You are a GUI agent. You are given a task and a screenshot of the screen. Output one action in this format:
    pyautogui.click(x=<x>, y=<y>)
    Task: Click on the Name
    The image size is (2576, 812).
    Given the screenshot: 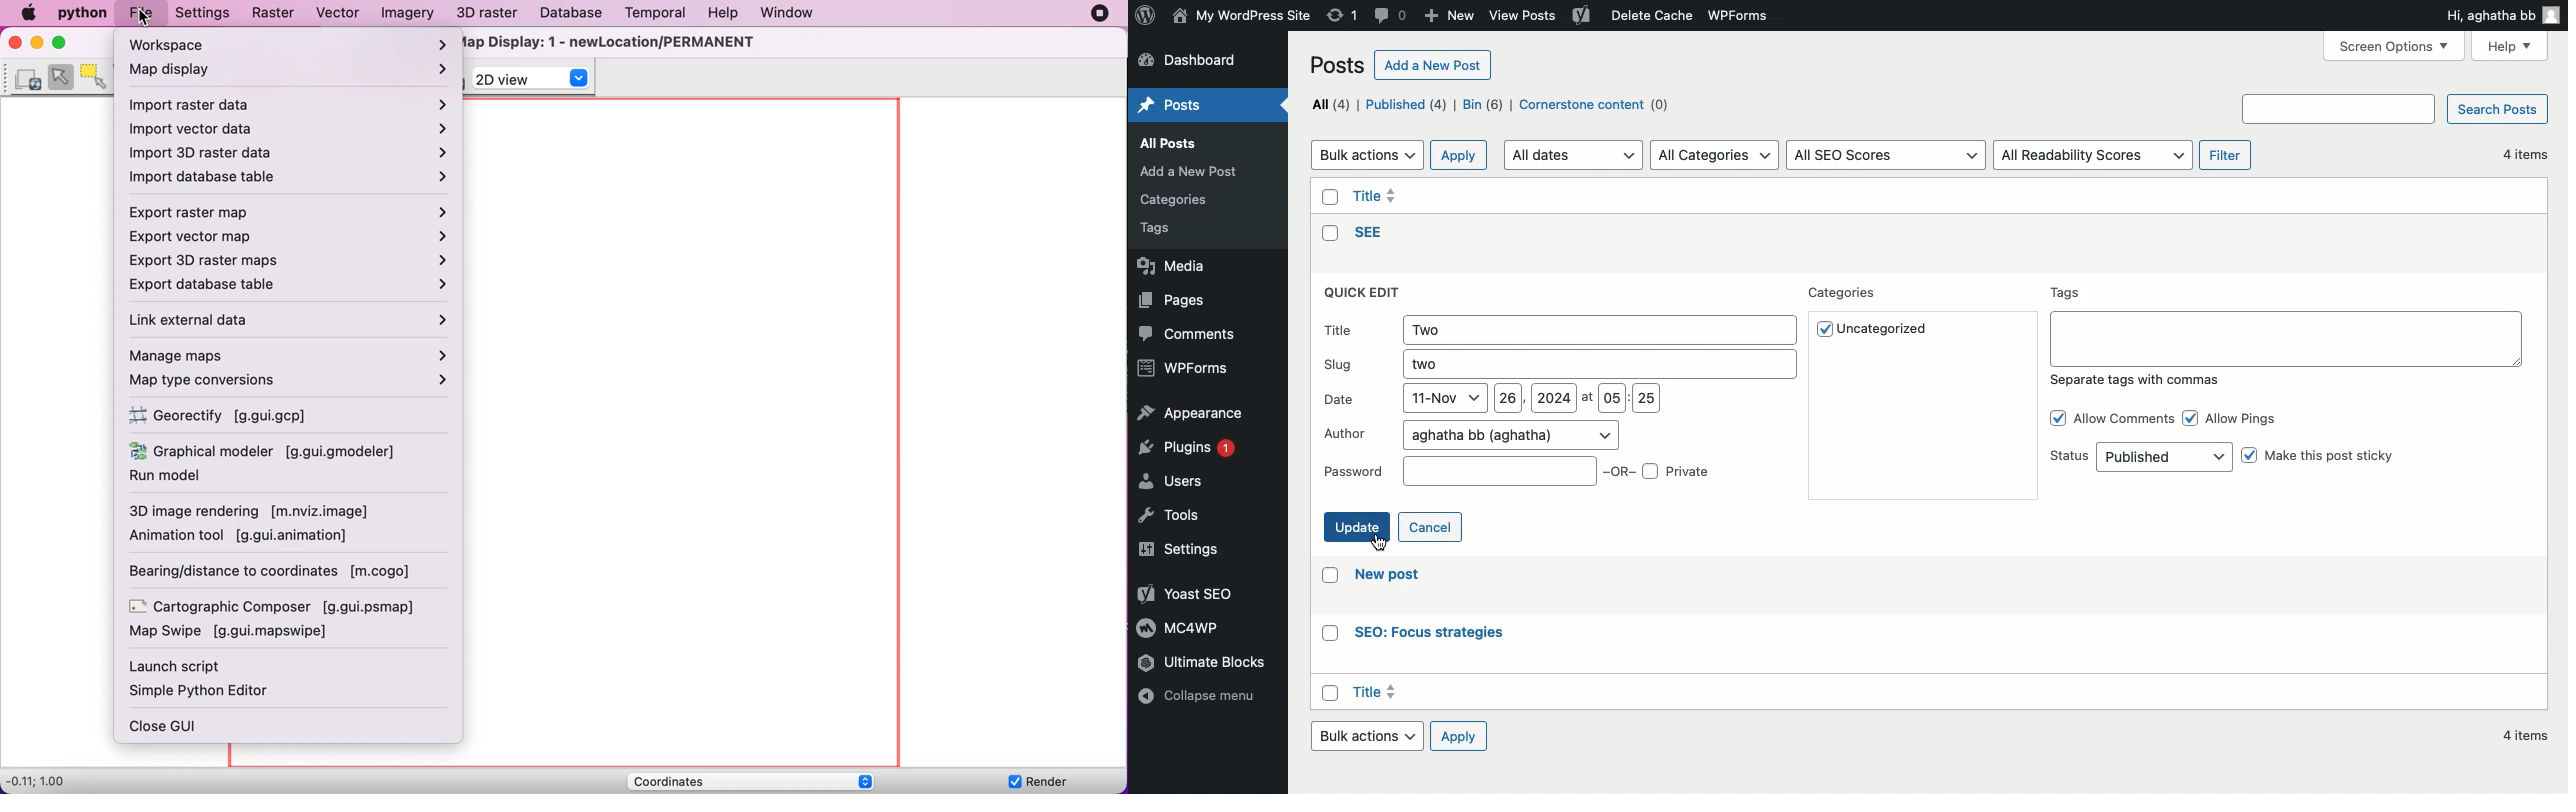 What is the action you would take?
    pyautogui.click(x=1241, y=14)
    